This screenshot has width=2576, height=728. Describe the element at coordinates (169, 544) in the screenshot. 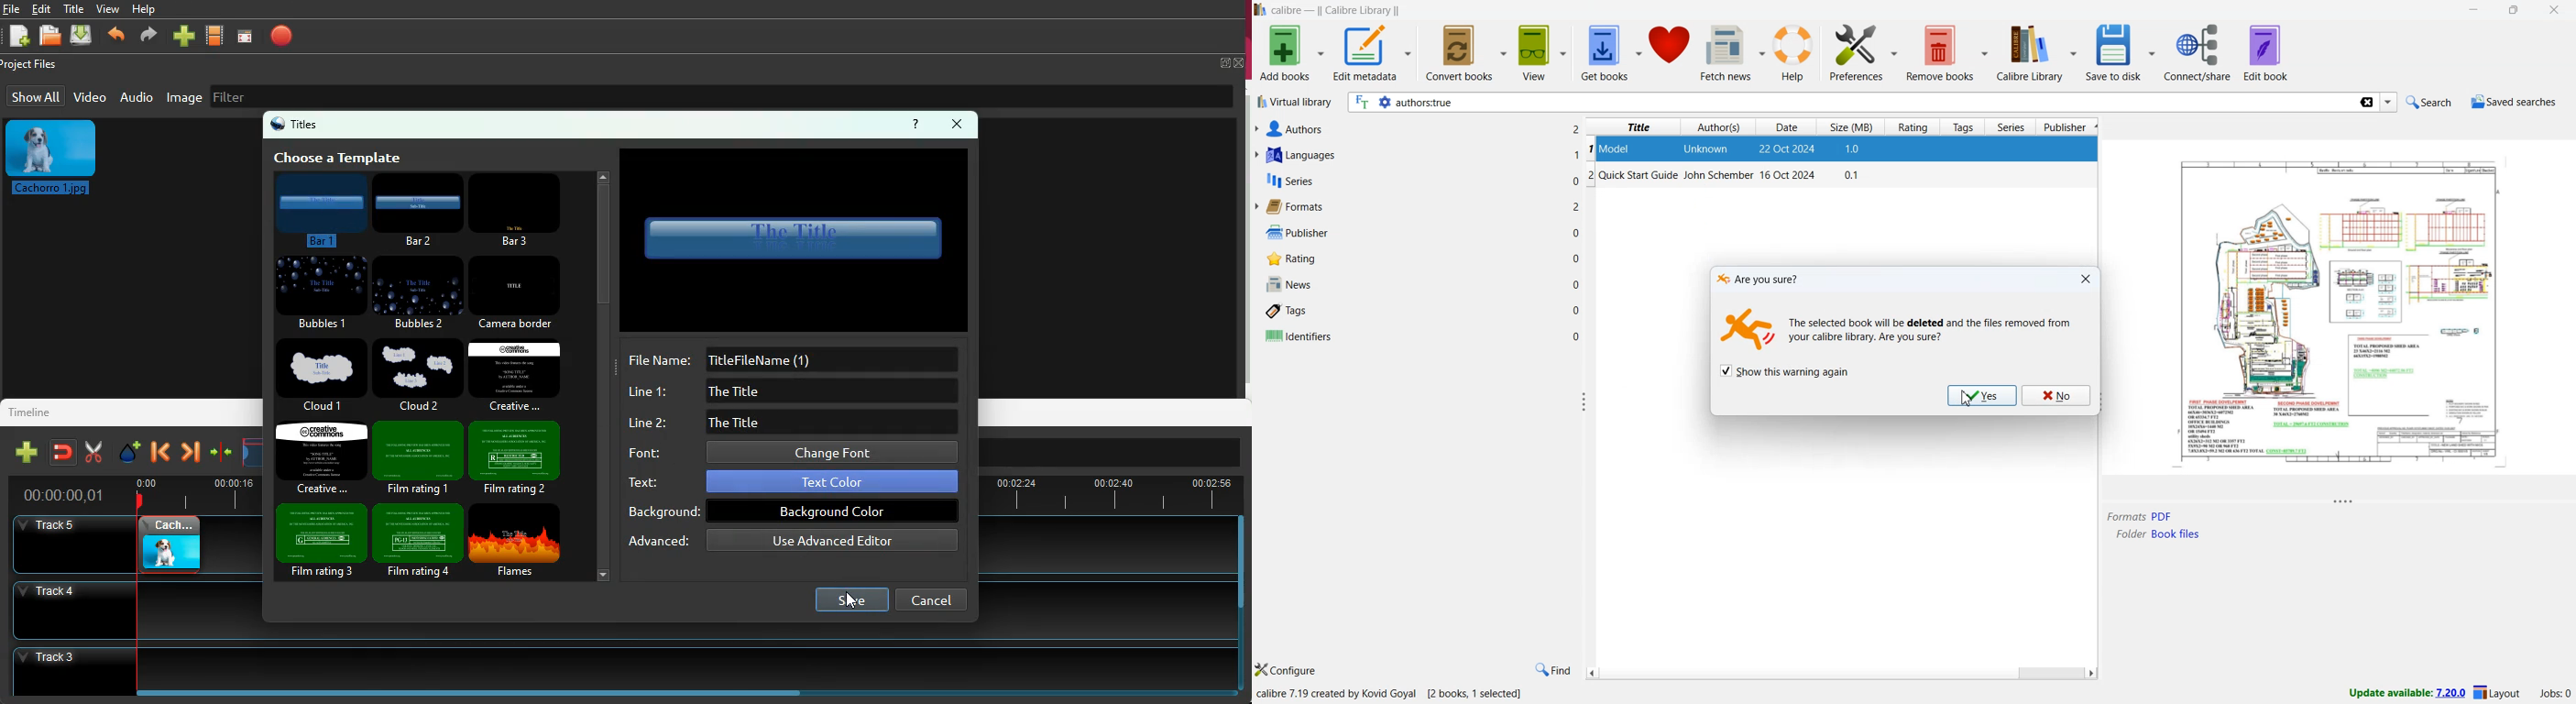

I see `image` at that location.